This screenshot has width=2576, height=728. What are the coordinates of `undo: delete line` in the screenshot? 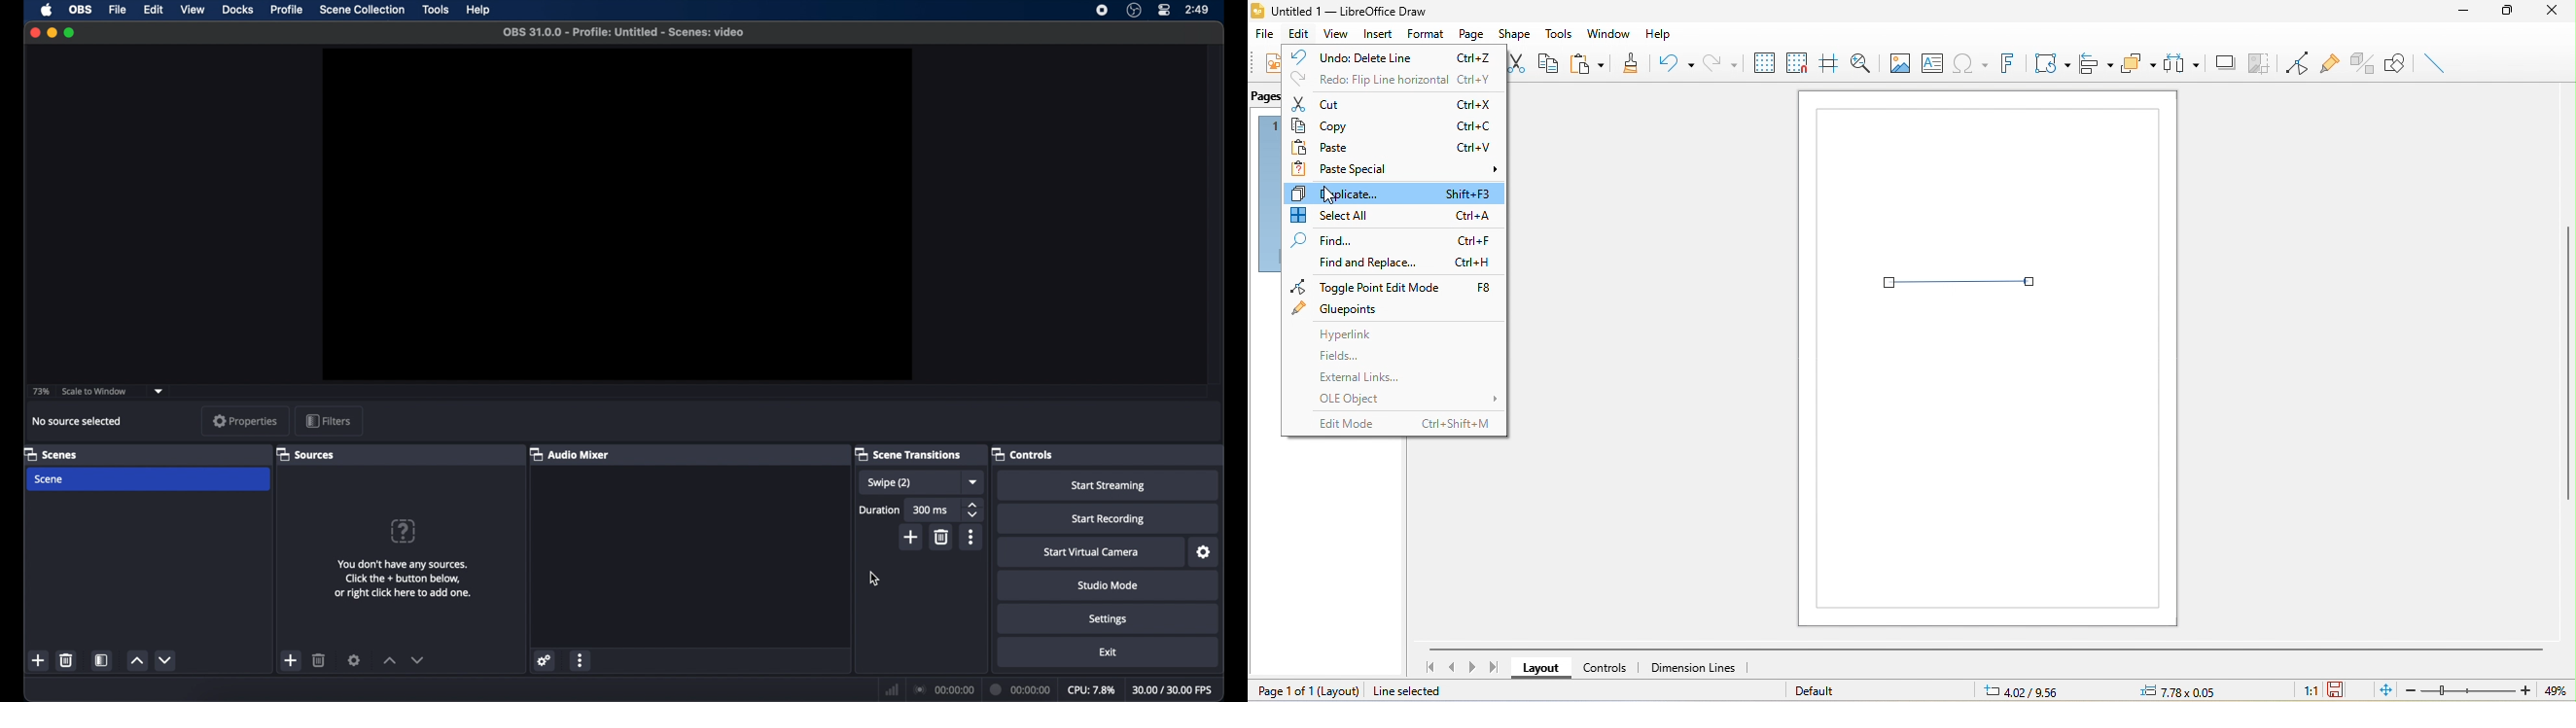 It's located at (1396, 54).